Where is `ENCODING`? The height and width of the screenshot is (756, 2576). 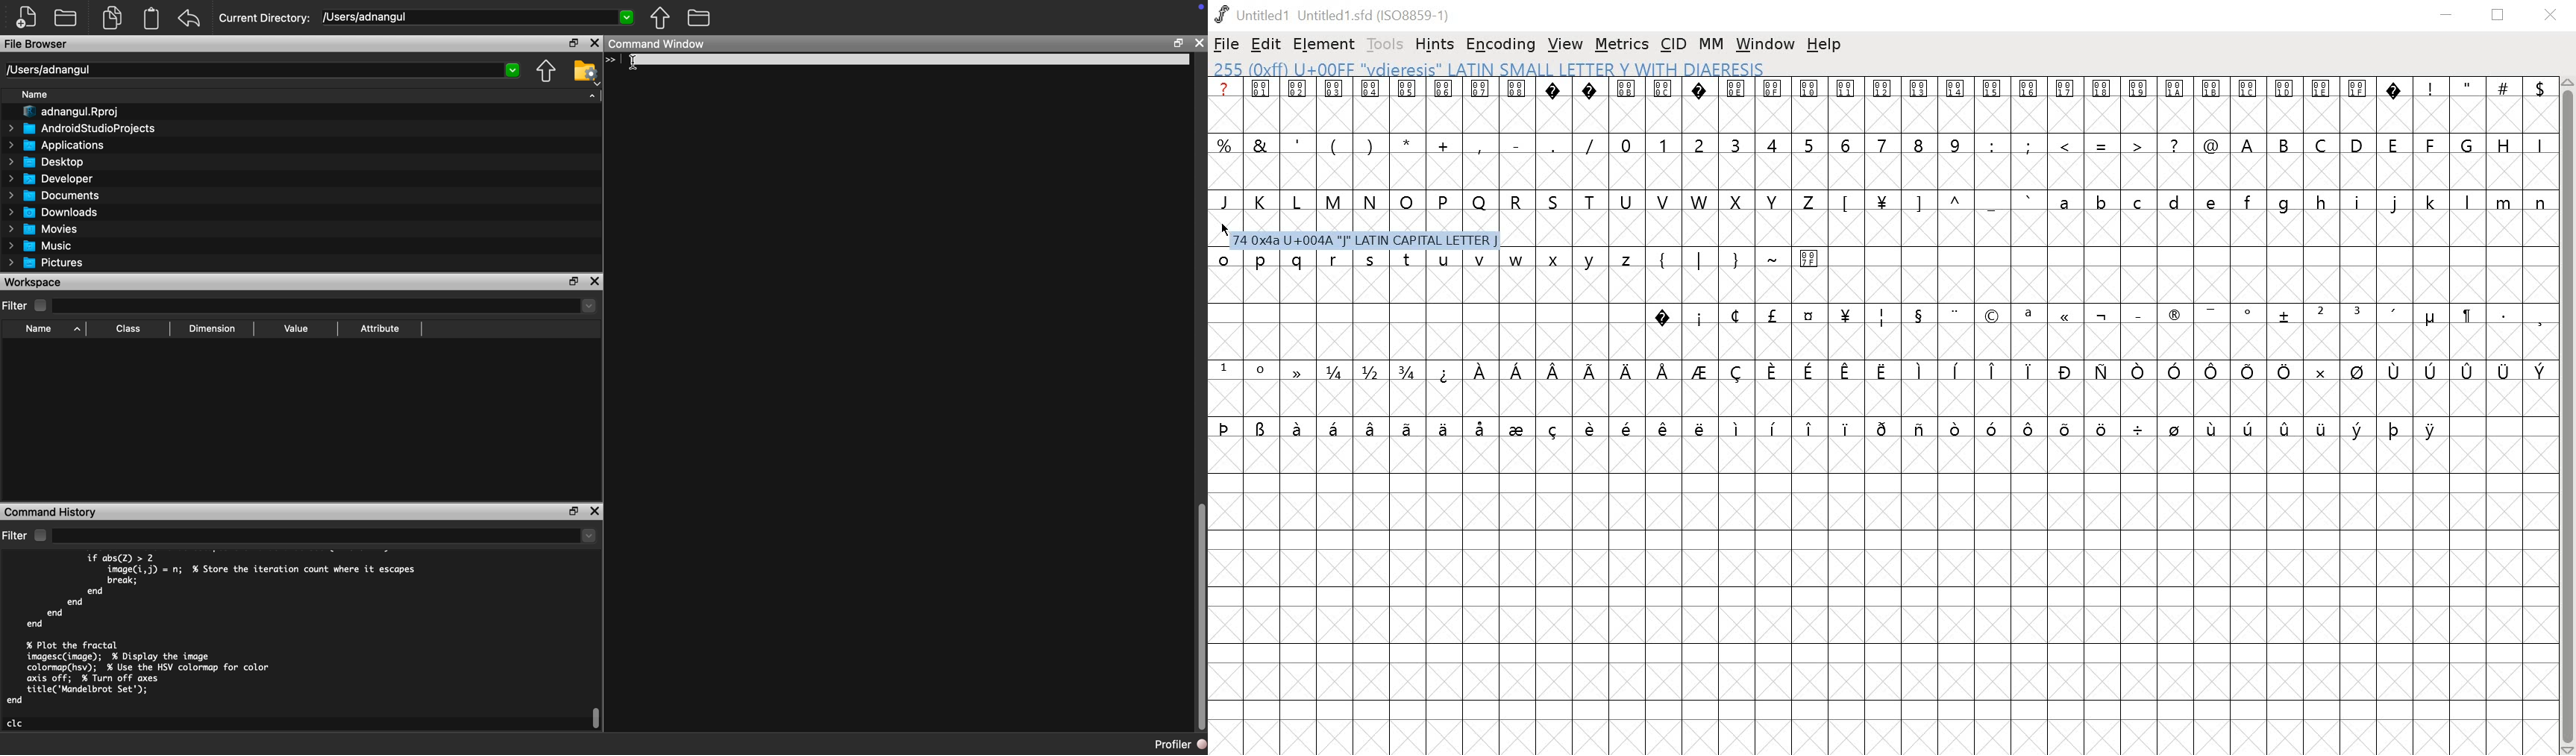
ENCODING is located at coordinates (1501, 45).